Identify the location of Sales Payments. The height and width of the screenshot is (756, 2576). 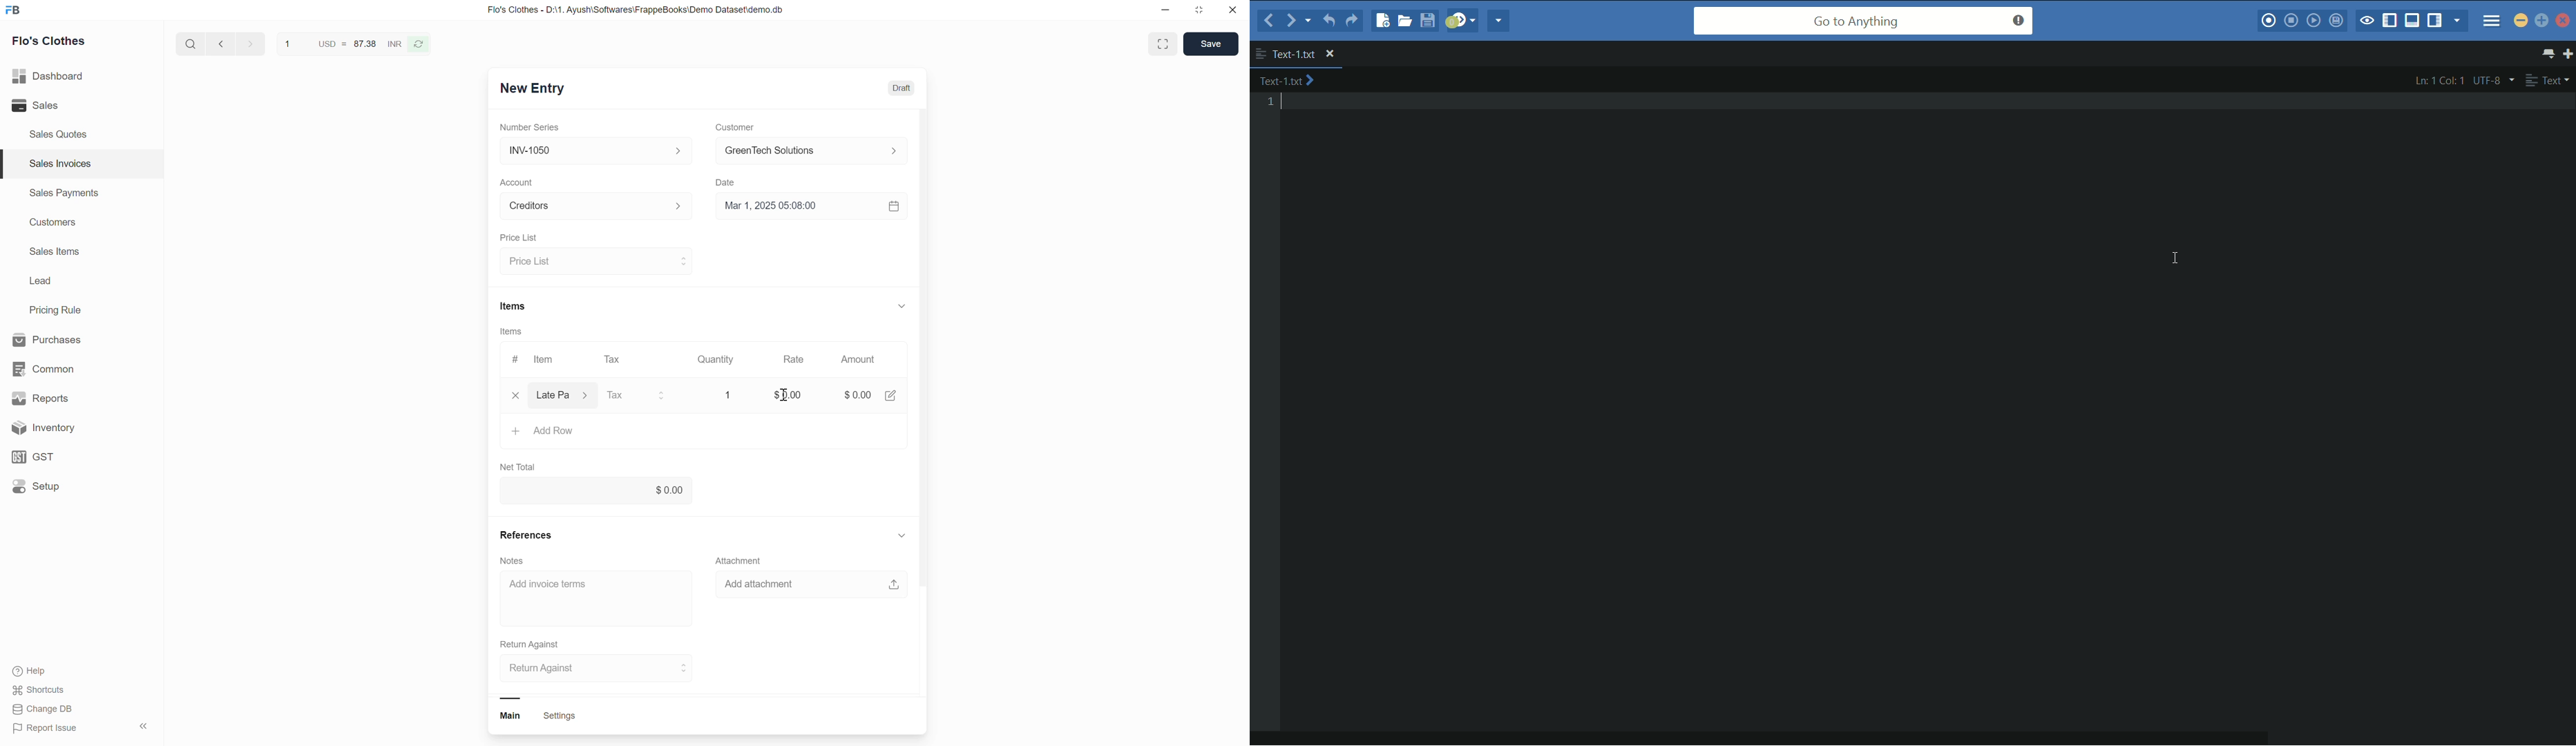
(63, 194).